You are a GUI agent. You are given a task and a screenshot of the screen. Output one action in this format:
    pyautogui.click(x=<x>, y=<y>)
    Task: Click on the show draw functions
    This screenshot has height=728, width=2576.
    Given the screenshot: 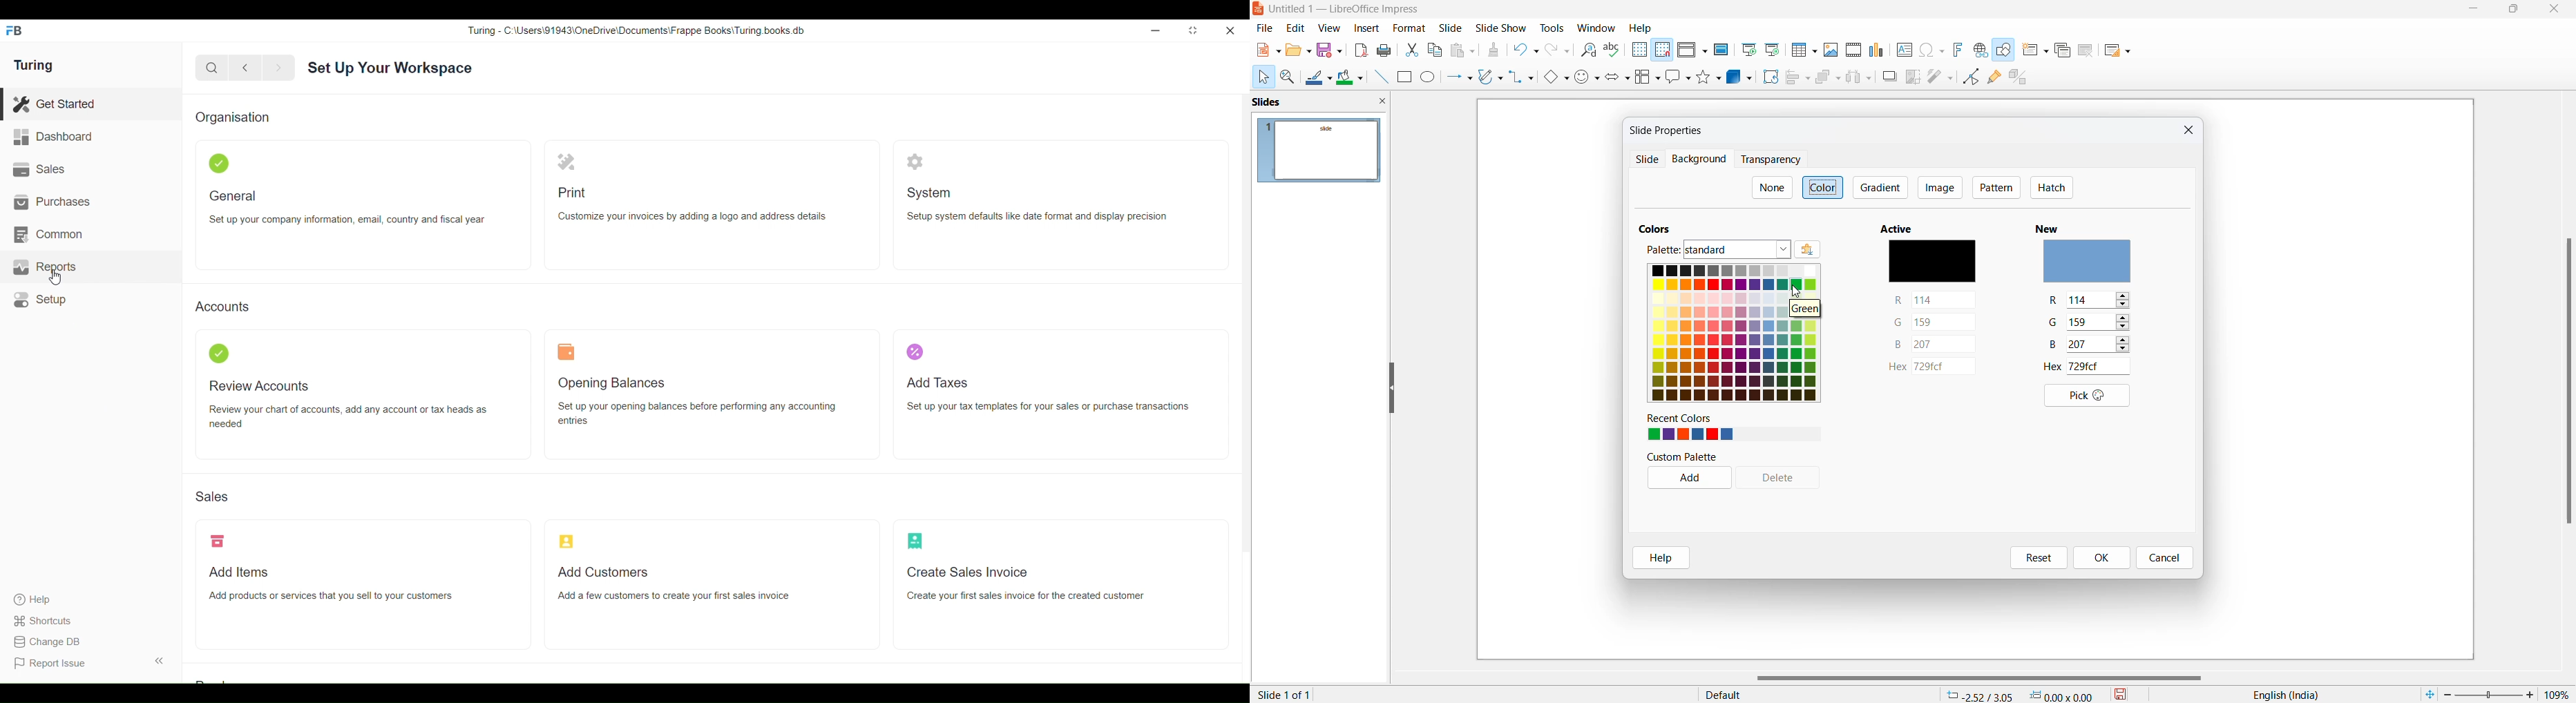 What is the action you would take?
    pyautogui.click(x=2005, y=52)
    